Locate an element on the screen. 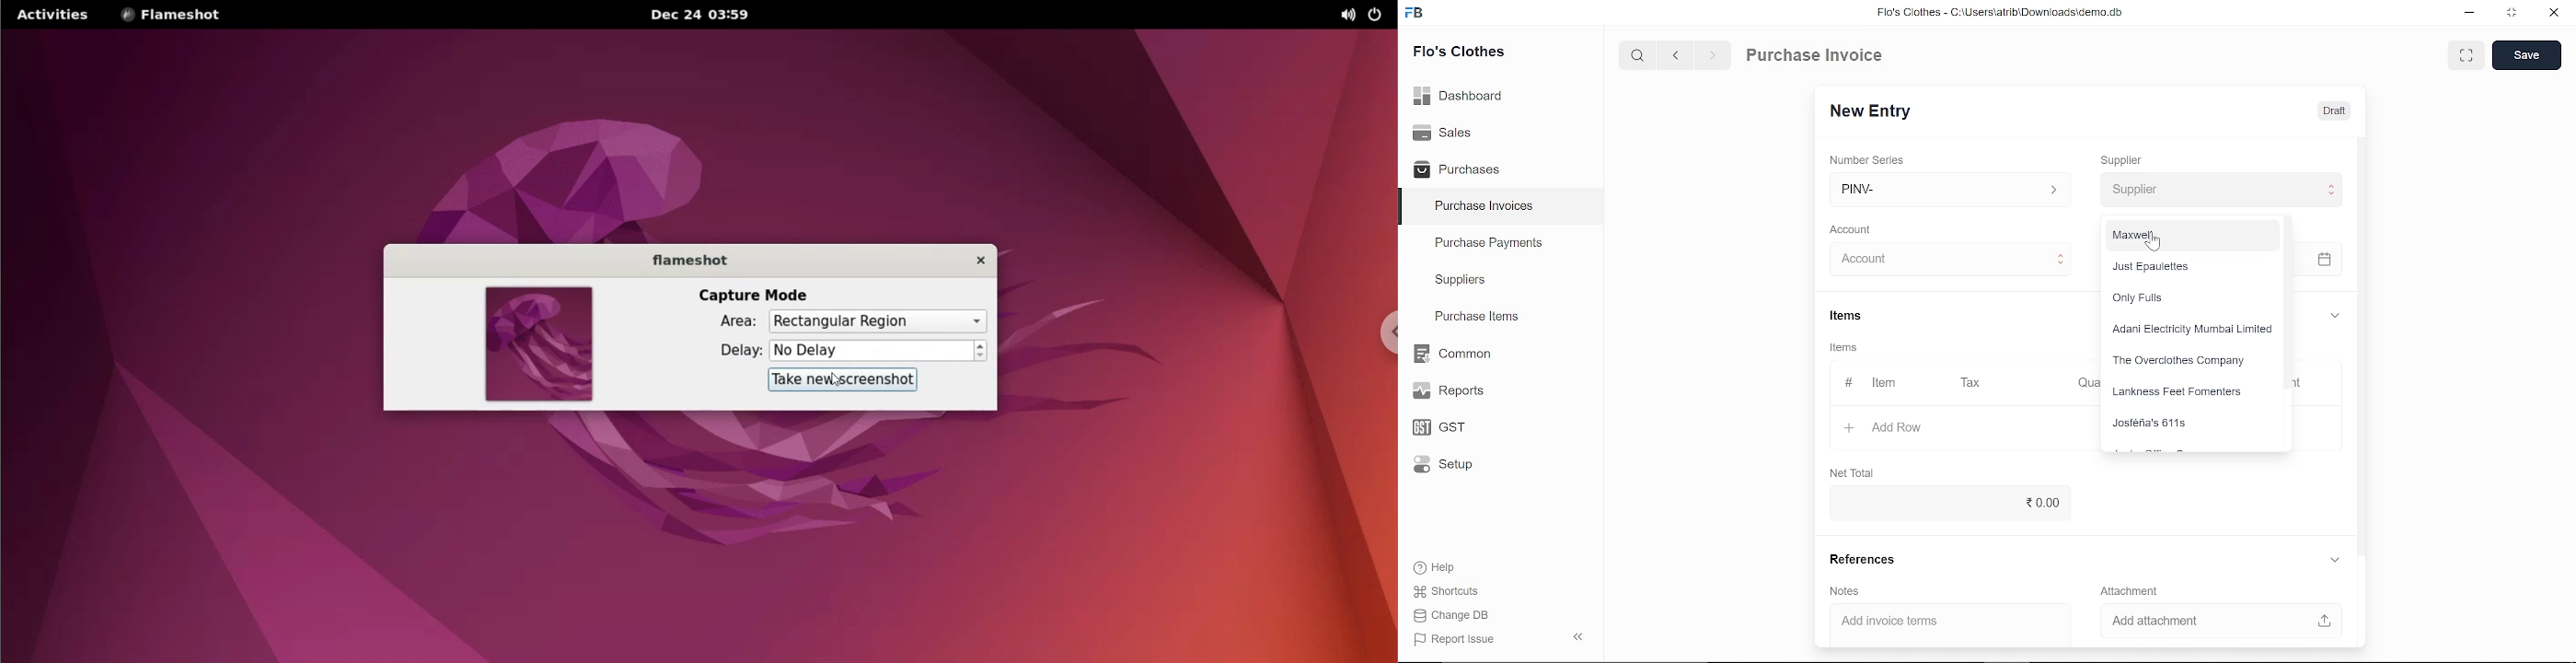 This screenshot has height=672, width=2576. expand is located at coordinates (2332, 313).